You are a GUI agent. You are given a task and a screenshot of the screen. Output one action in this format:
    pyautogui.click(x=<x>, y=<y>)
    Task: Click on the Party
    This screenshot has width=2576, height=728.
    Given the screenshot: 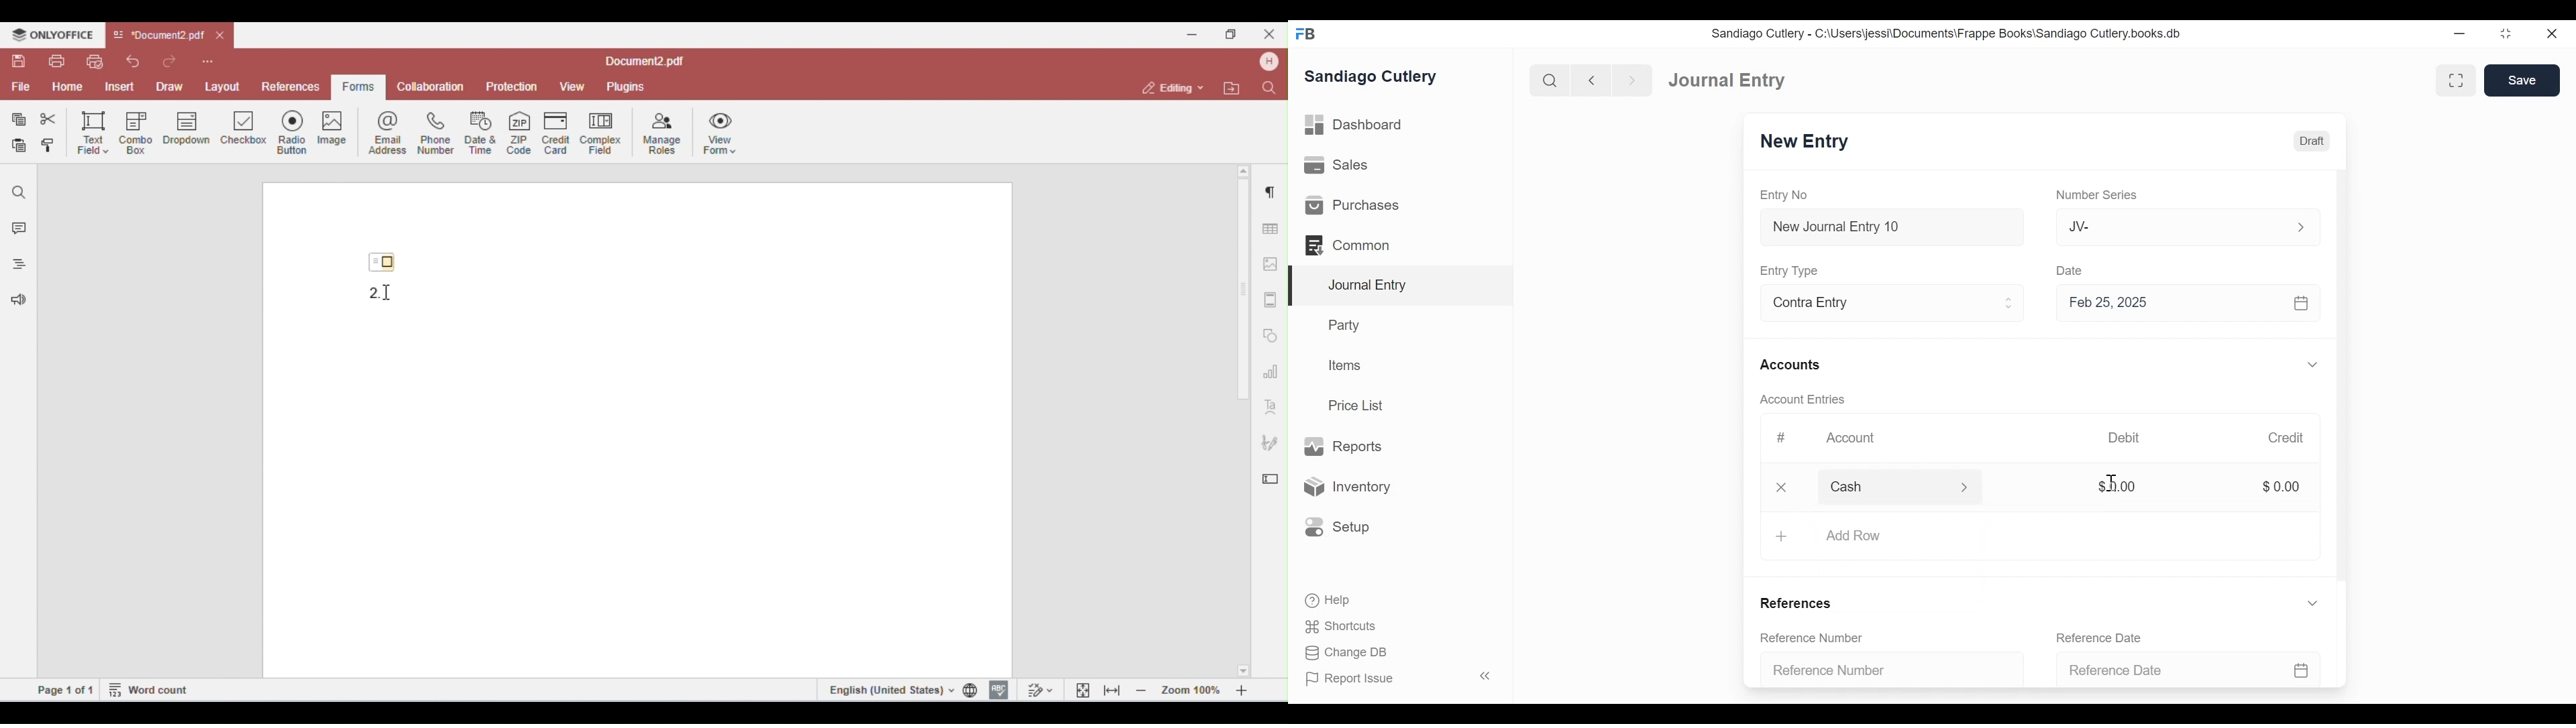 What is the action you would take?
    pyautogui.click(x=1342, y=325)
    